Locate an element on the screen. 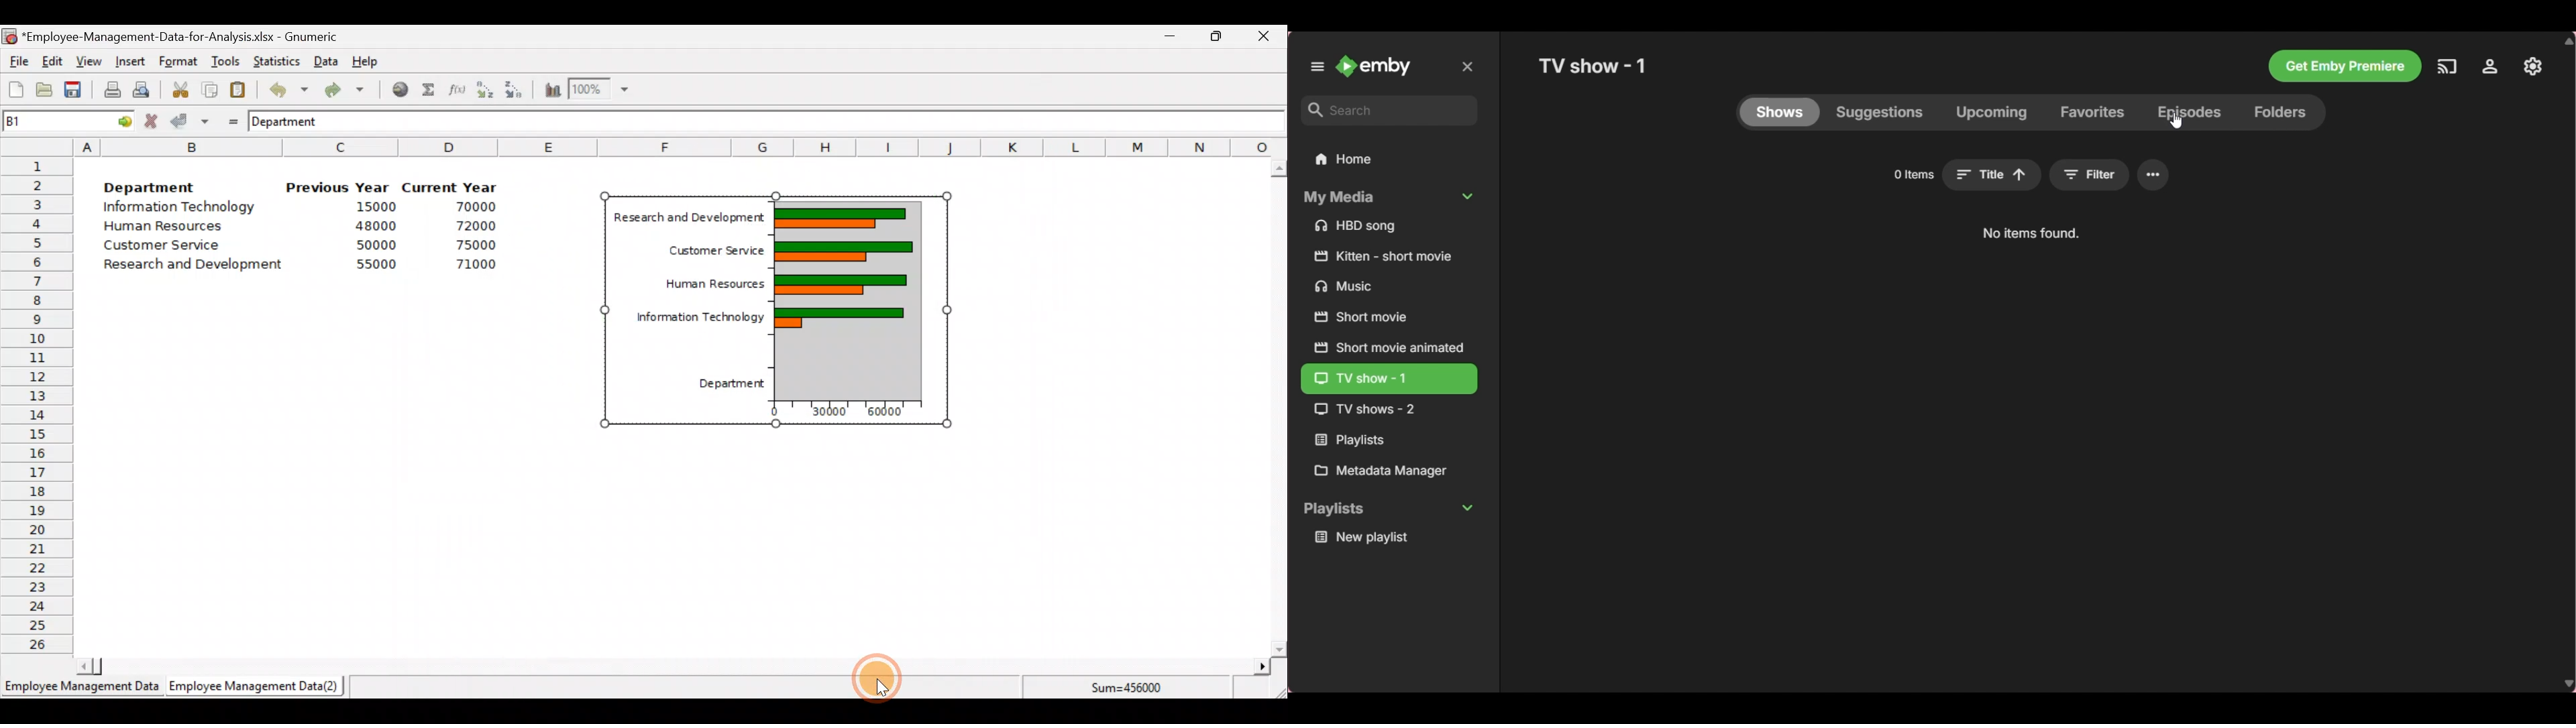 The height and width of the screenshot is (728, 2576). Human Resources is located at coordinates (716, 284).